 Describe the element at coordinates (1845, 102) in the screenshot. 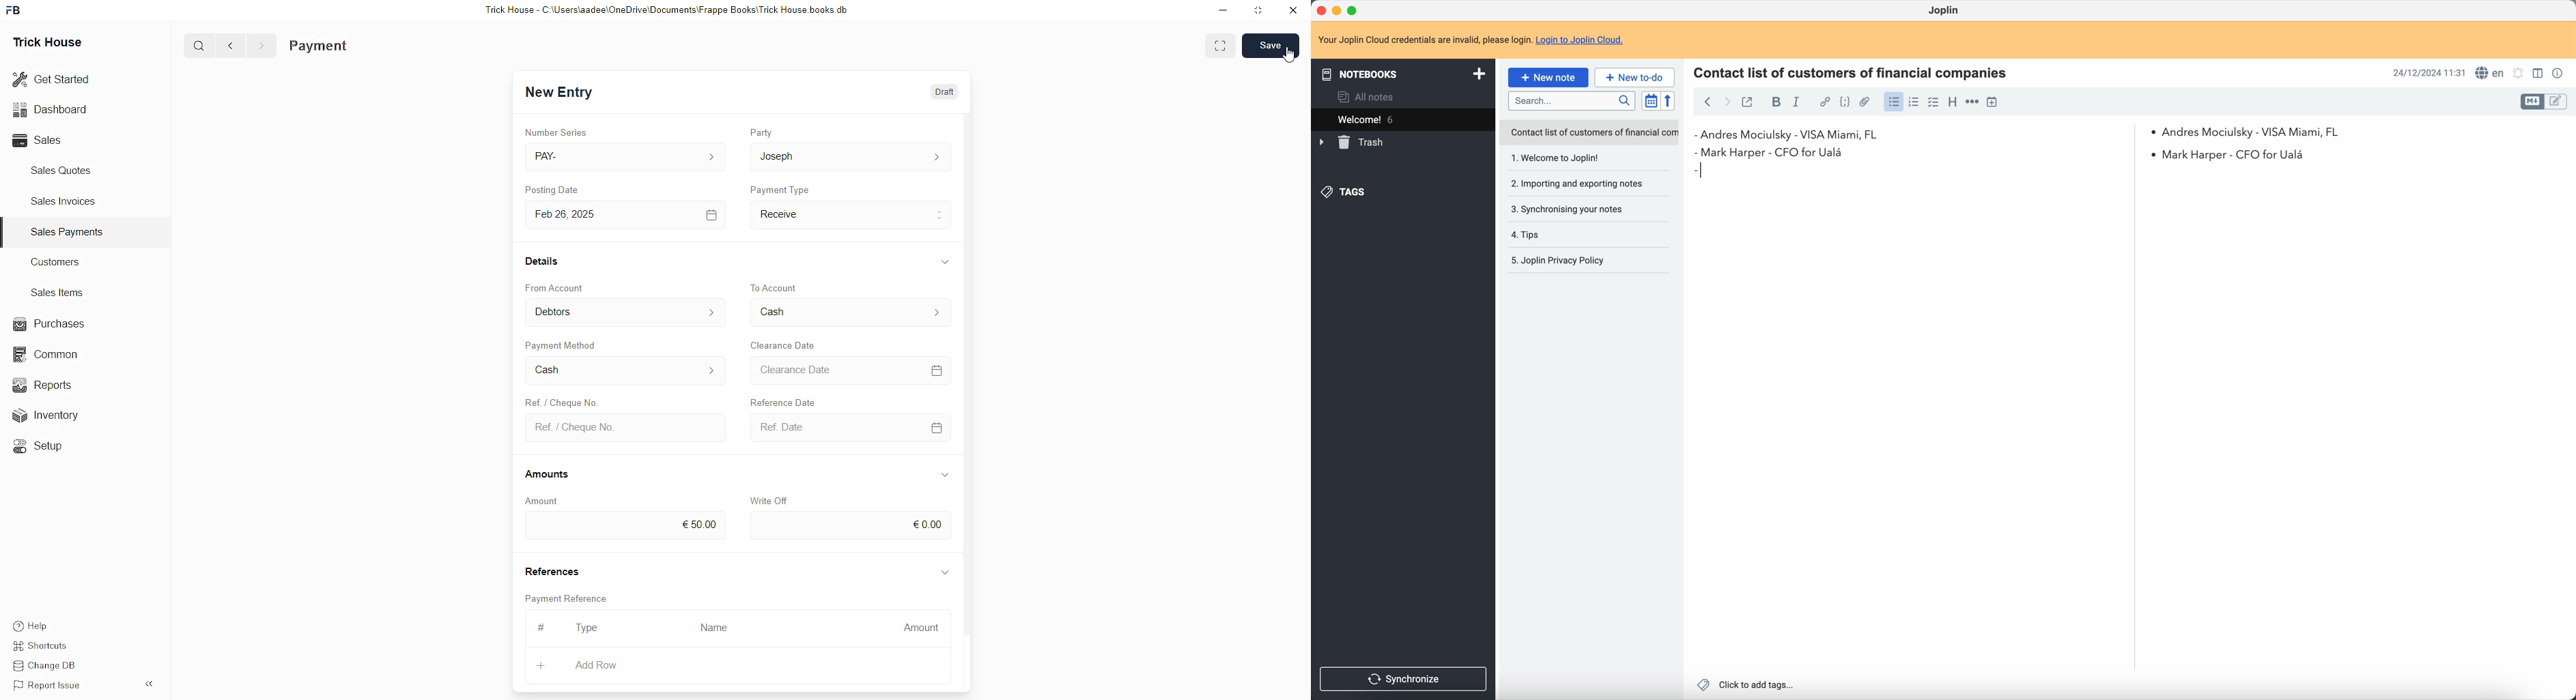

I see `code` at that location.